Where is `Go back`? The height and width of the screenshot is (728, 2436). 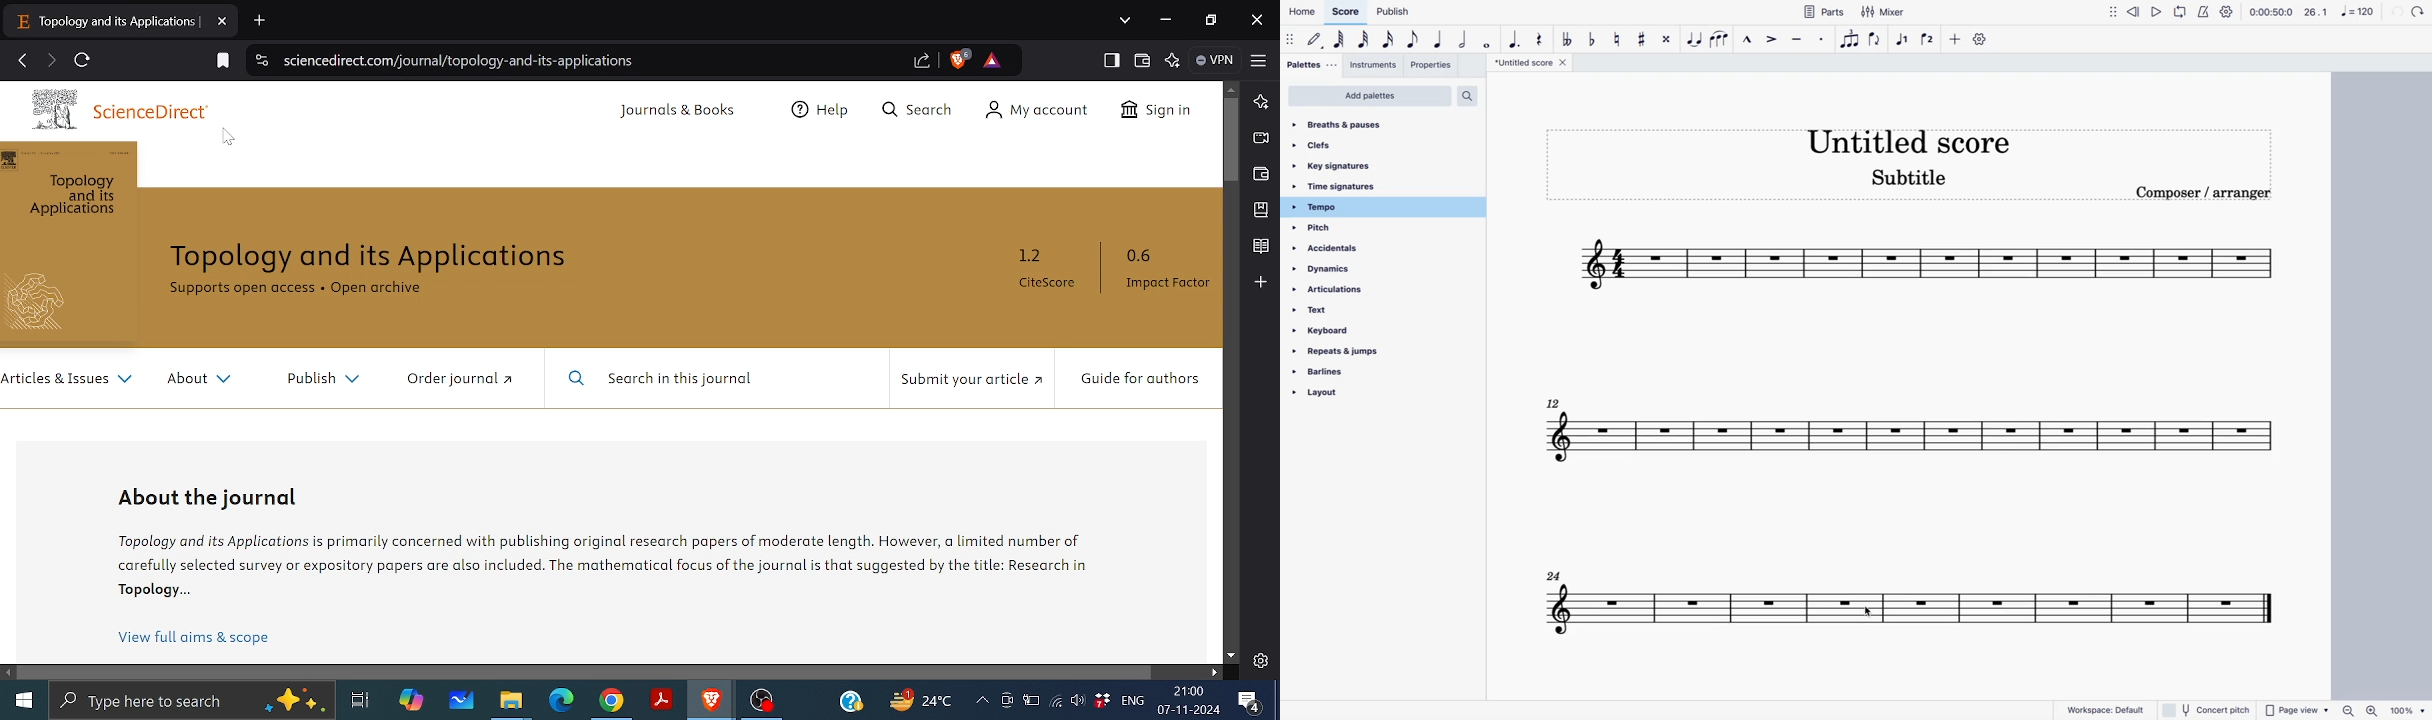
Go back is located at coordinates (23, 59).